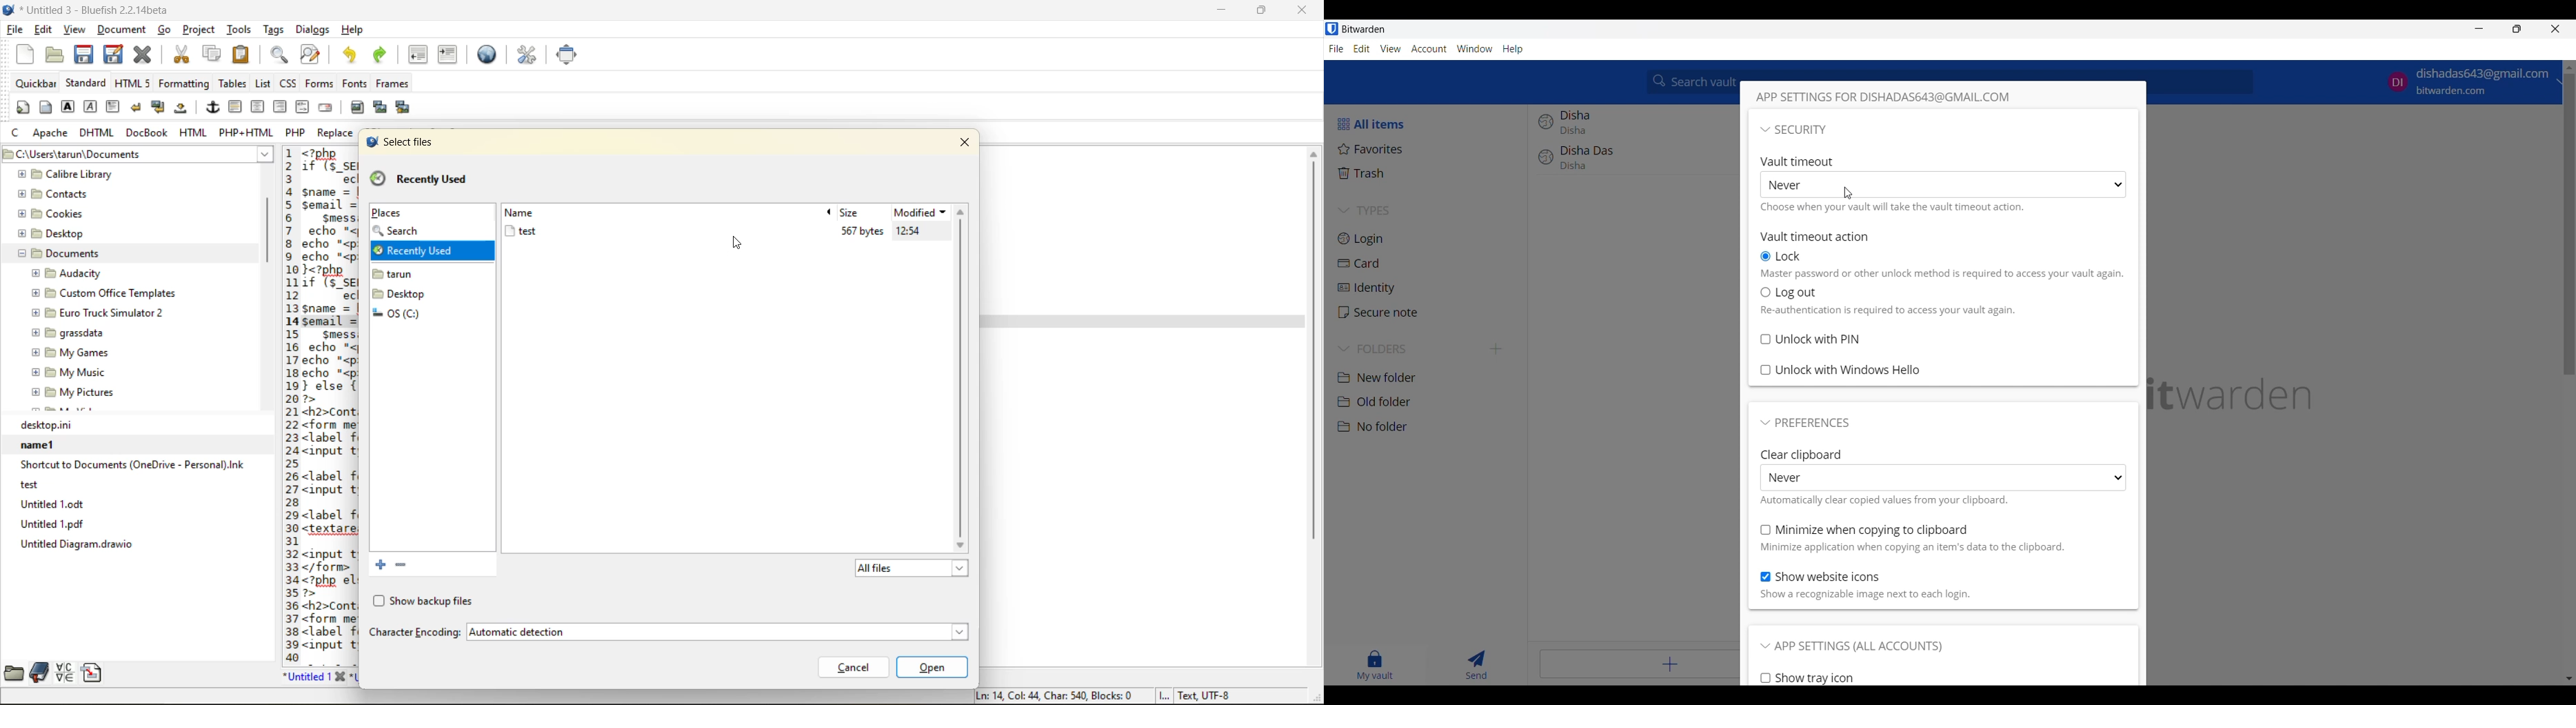 This screenshot has height=728, width=2576. Describe the element at coordinates (405, 304) in the screenshot. I see `folders` at that location.